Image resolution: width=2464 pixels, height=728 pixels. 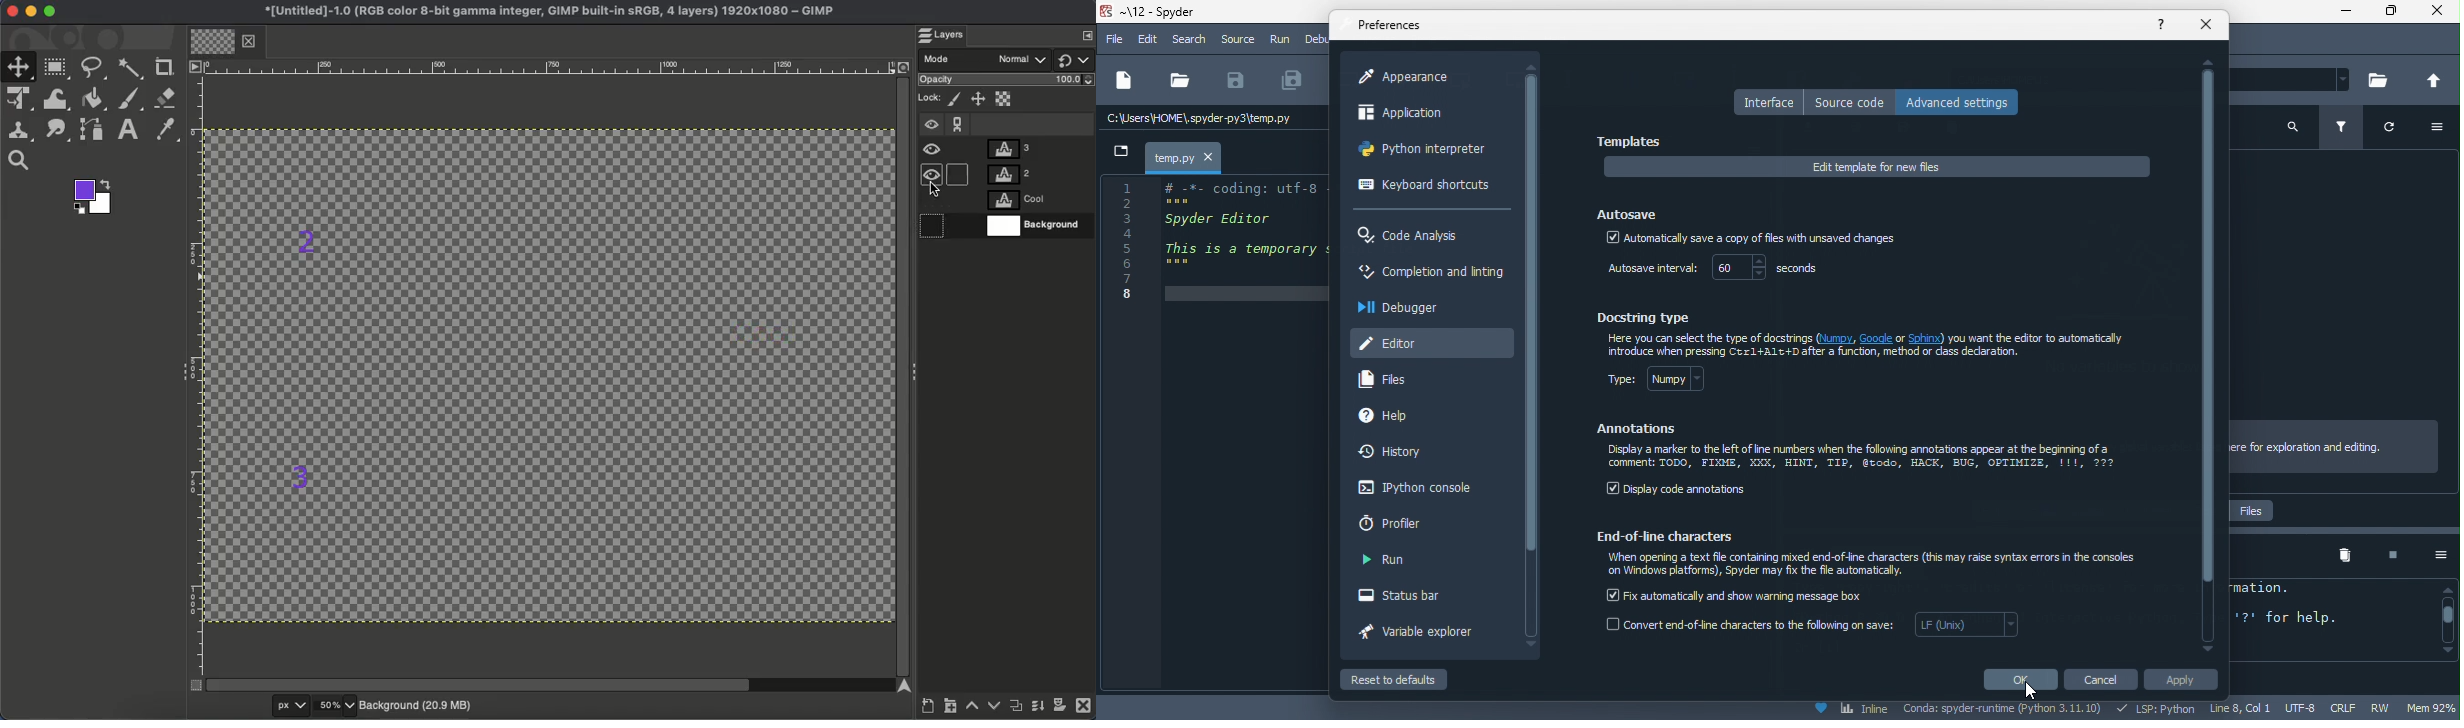 I want to click on save all, so click(x=1293, y=81).